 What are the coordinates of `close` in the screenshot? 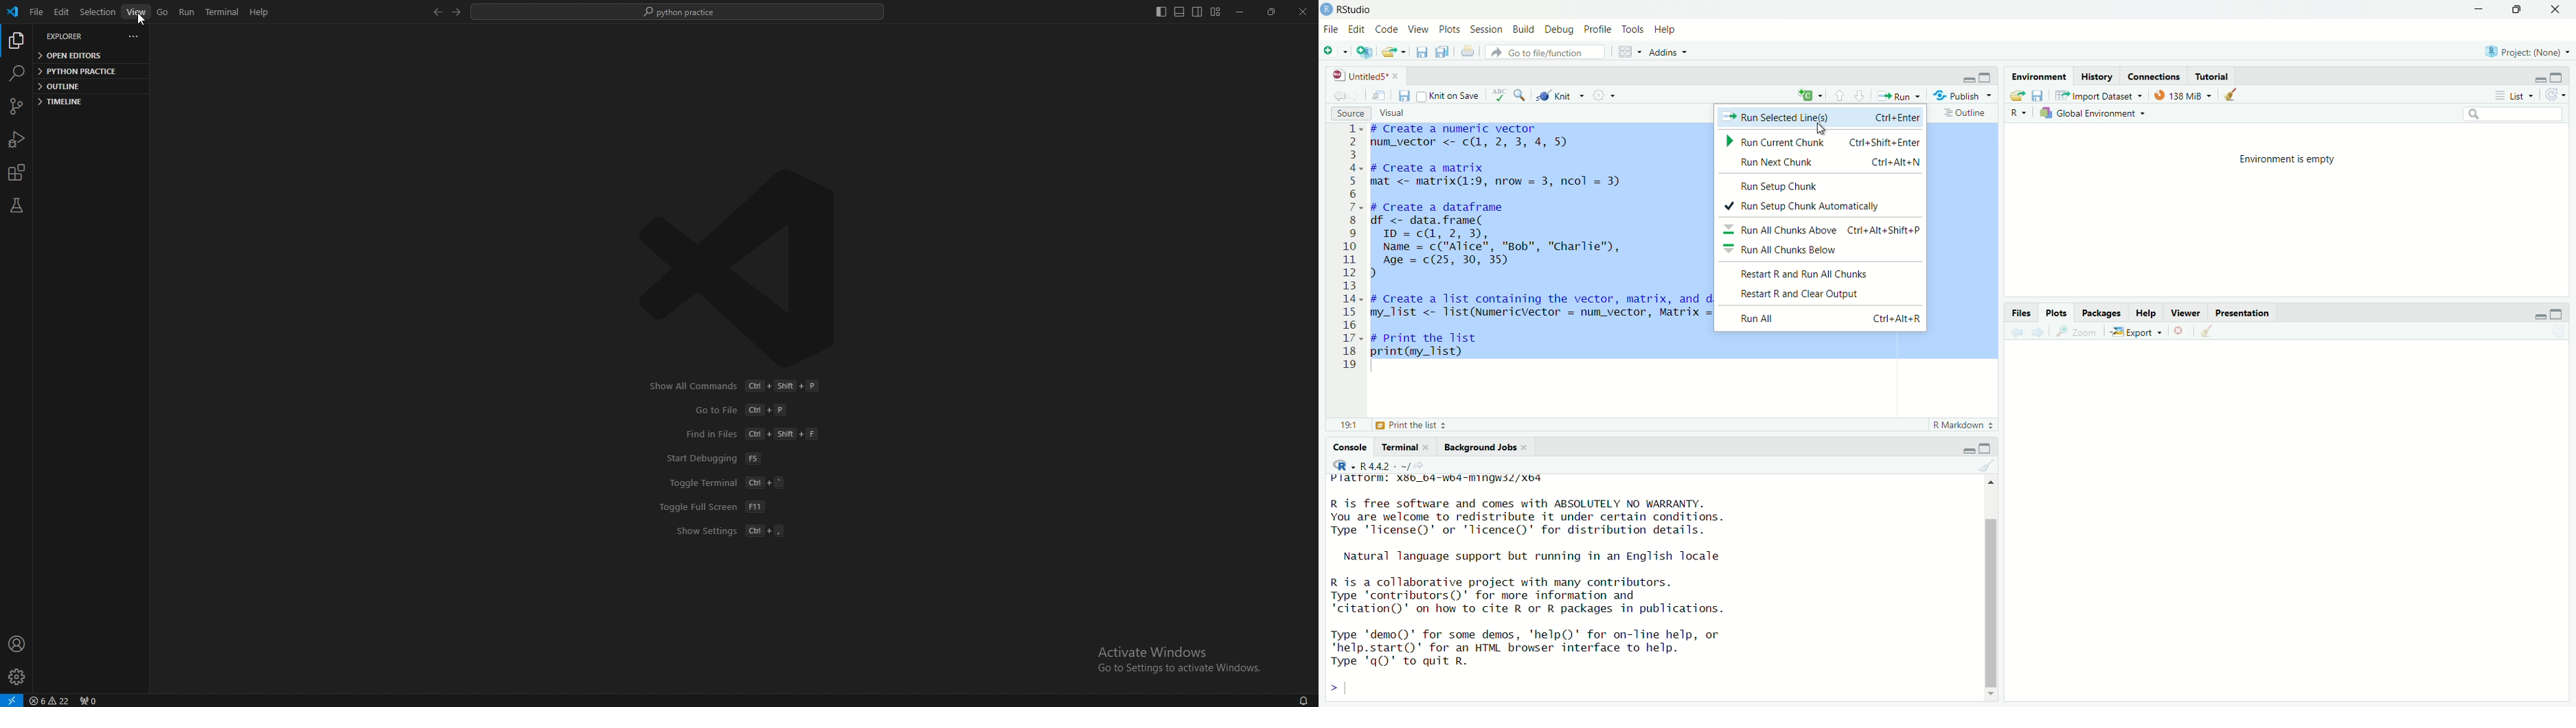 It's located at (1301, 12).